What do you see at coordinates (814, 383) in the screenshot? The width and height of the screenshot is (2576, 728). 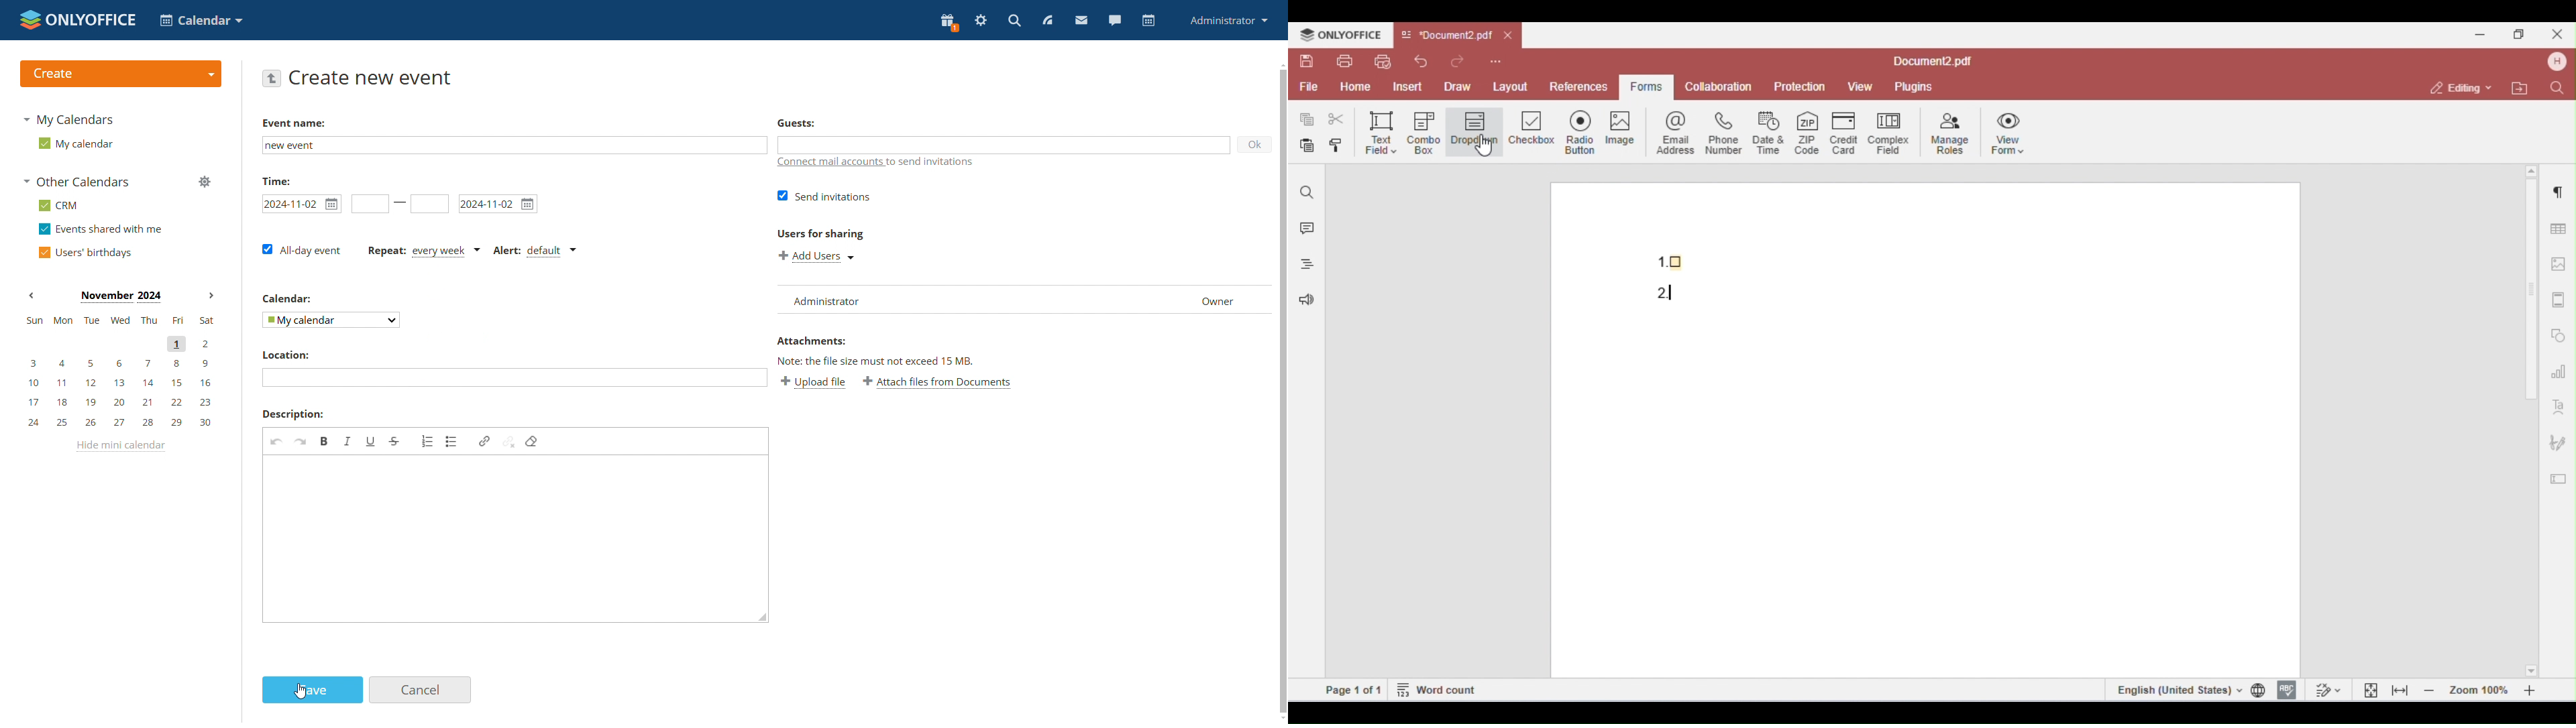 I see `upload file` at bounding box center [814, 383].